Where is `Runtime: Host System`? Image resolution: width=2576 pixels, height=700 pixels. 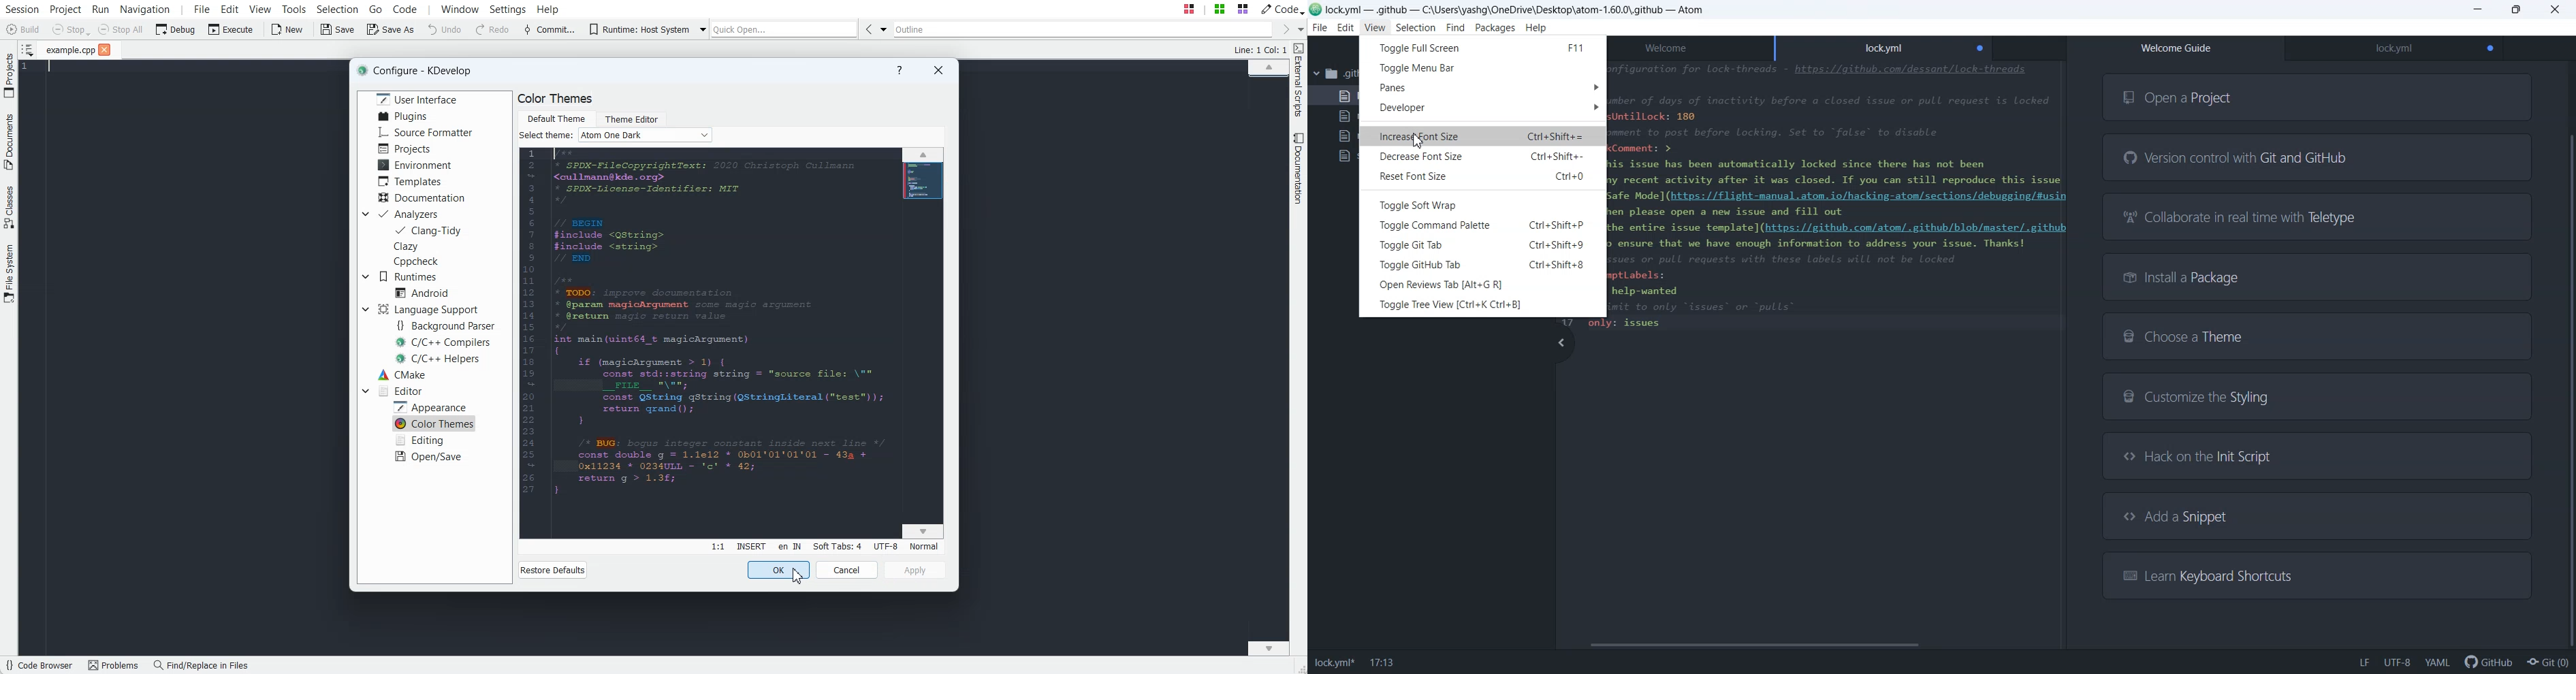
Runtime: Host System is located at coordinates (635, 29).